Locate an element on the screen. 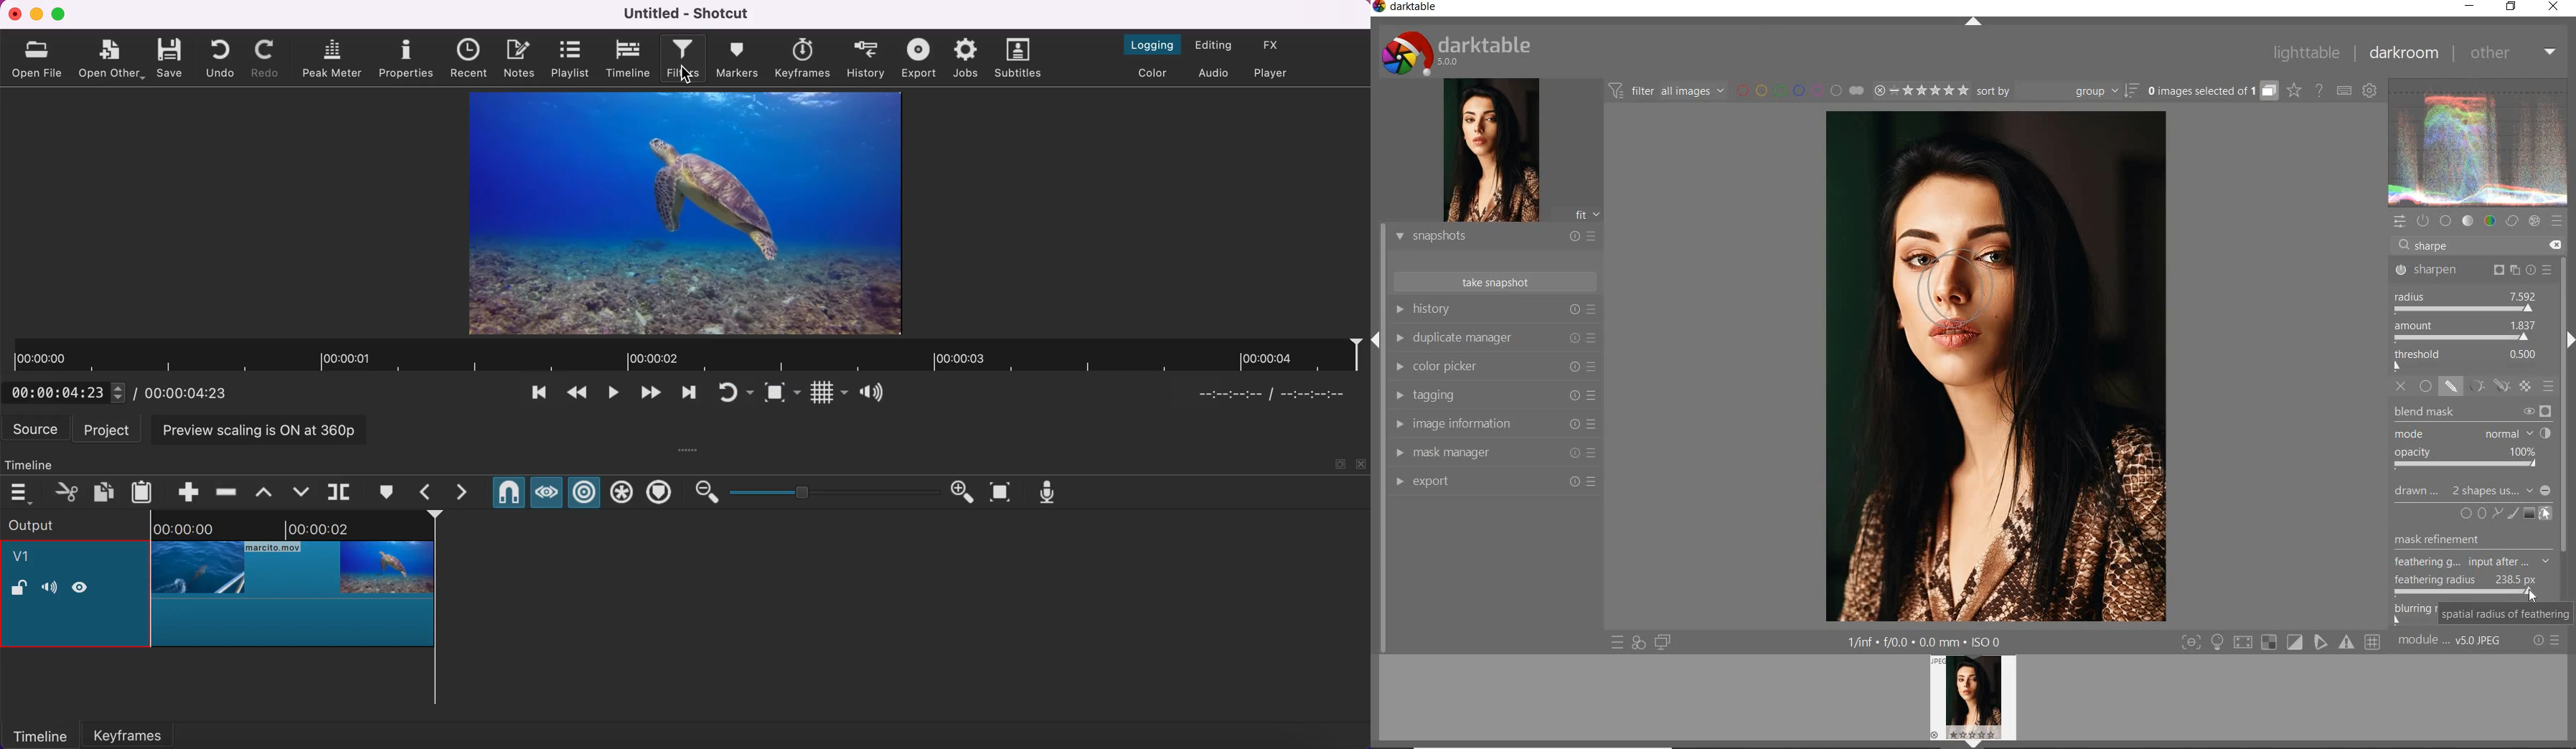 The width and height of the screenshot is (2576, 756). toggle play or pause is located at coordinates (614, 396).